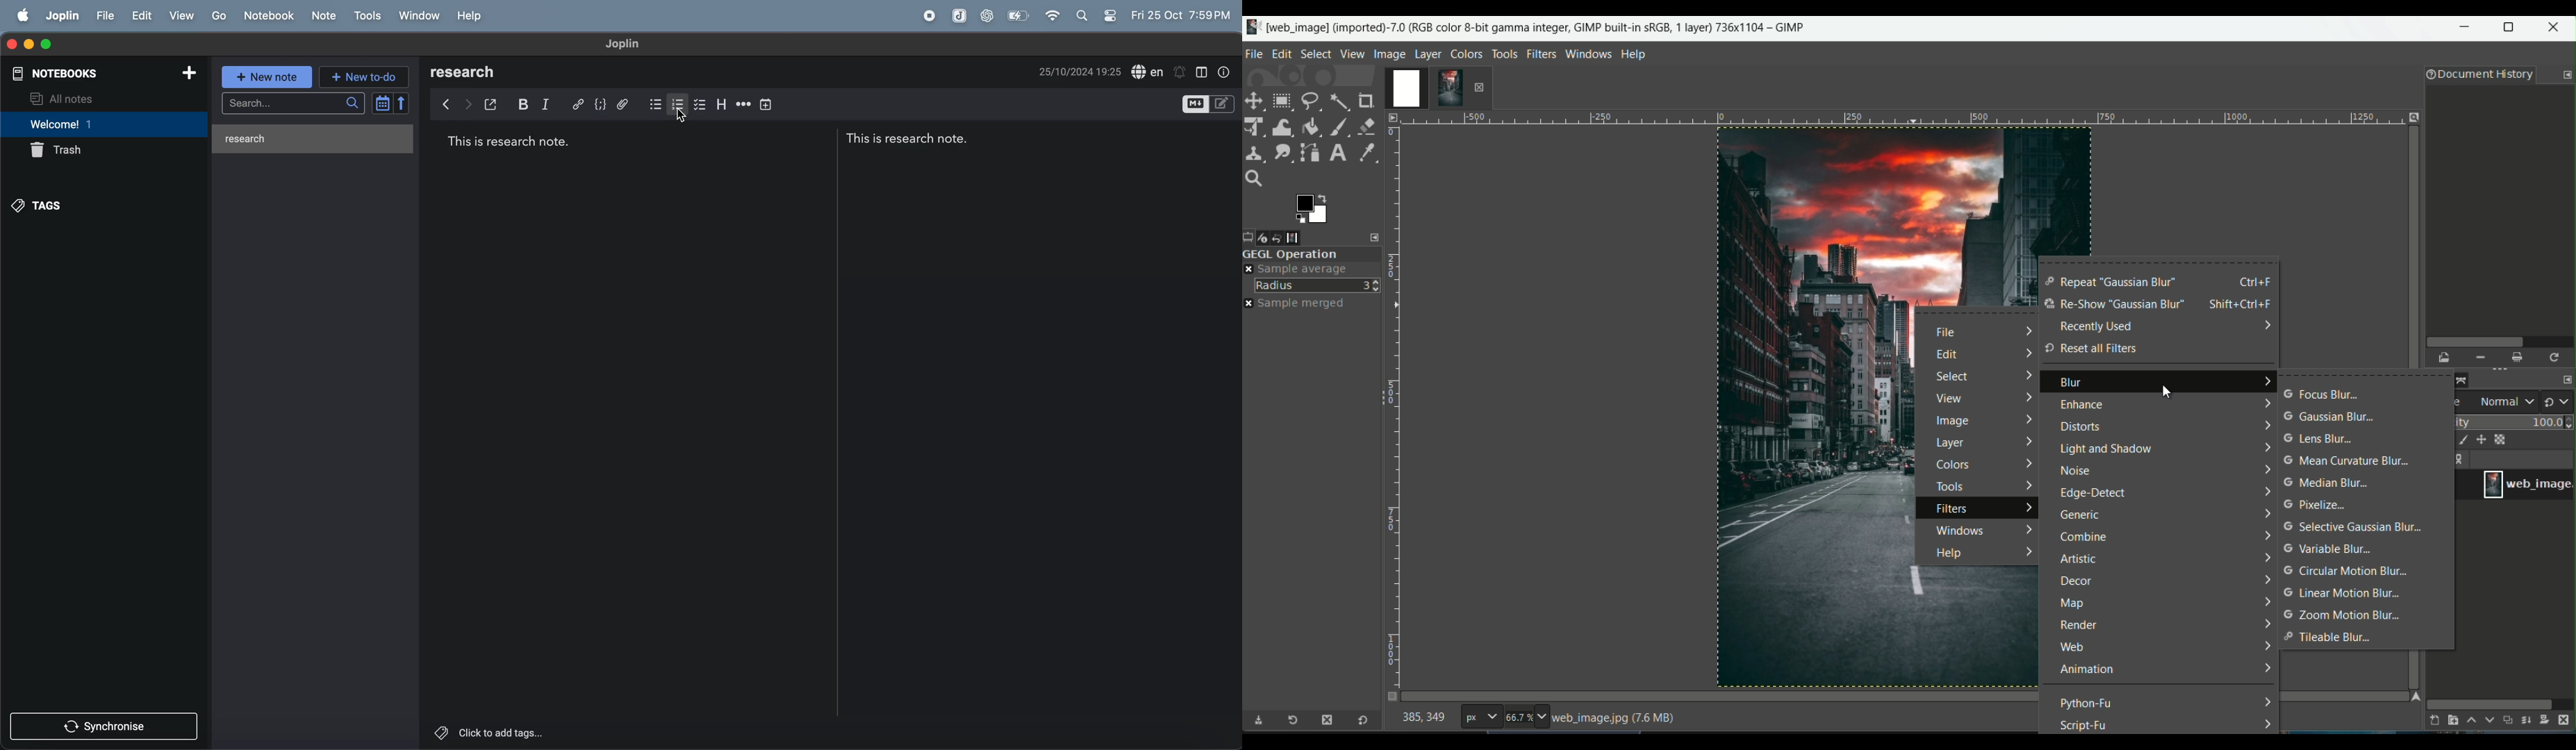 This screenshot has height=756, width=2576. Describe the element at coordinates (219, 14) in the screenshot. I see `Go` at that location.